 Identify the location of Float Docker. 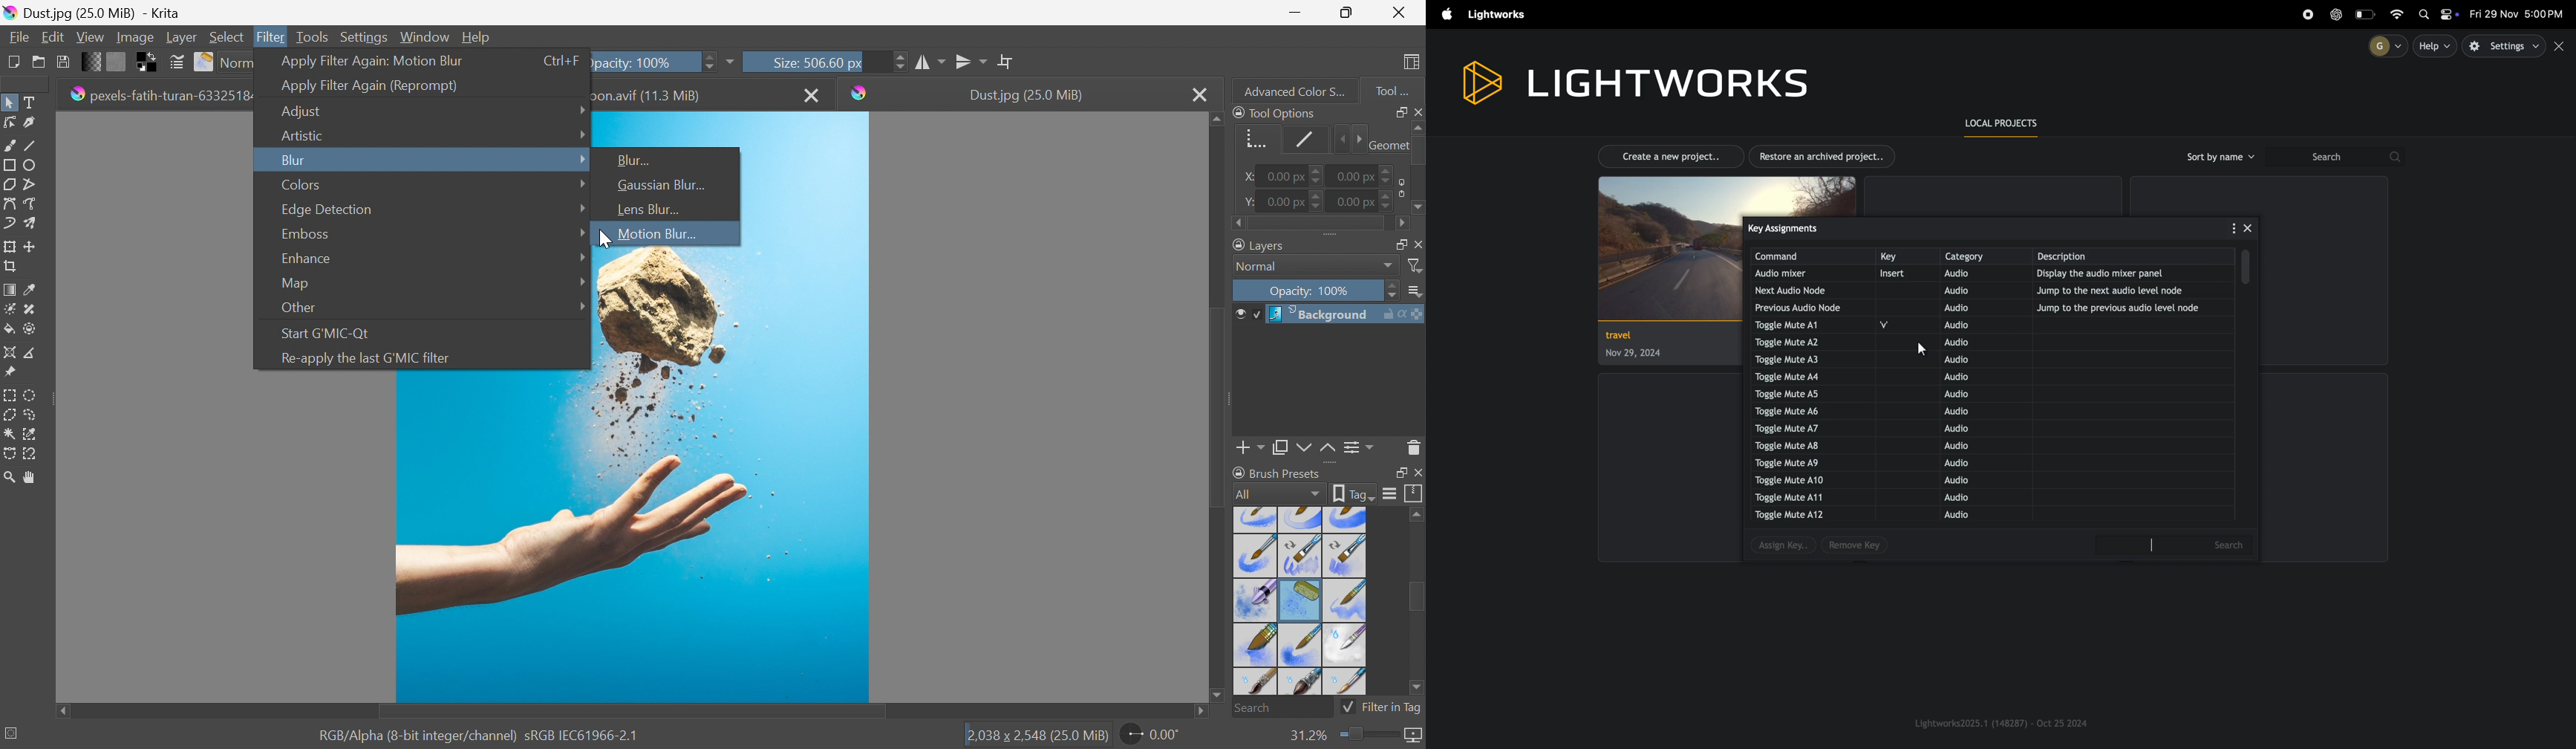
(1398, 111).